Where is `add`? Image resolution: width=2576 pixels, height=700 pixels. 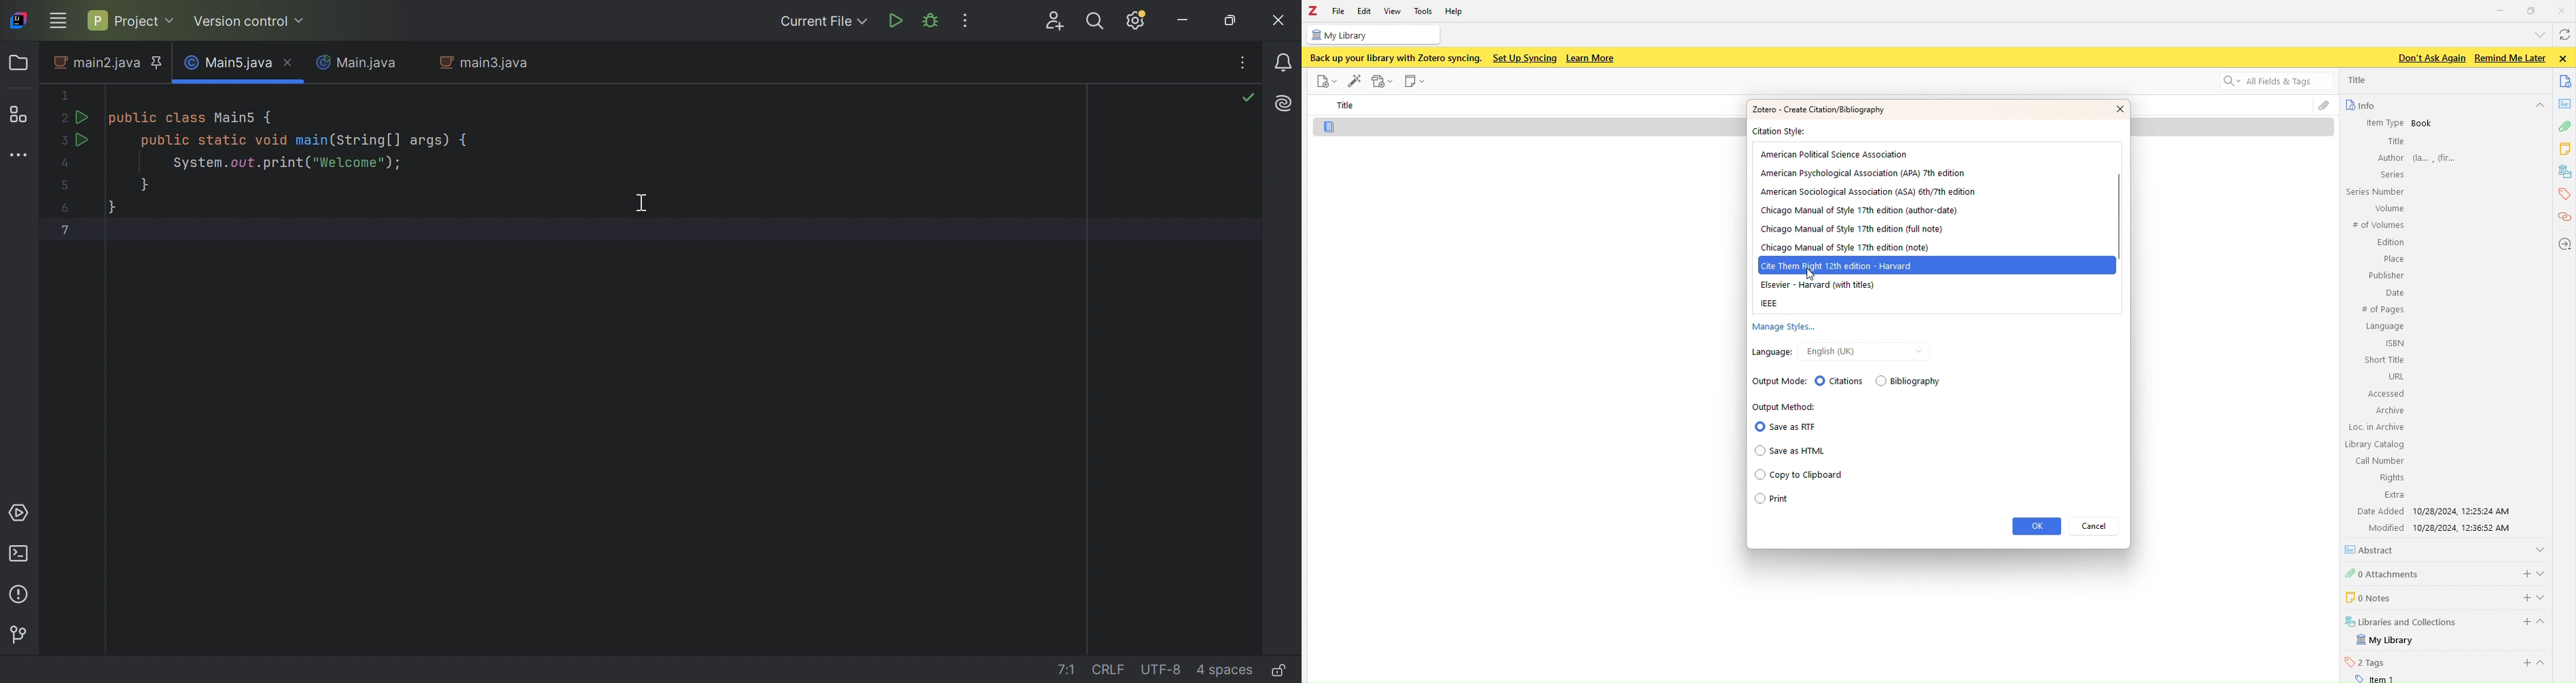
add is located at coordinates (2523, 572).